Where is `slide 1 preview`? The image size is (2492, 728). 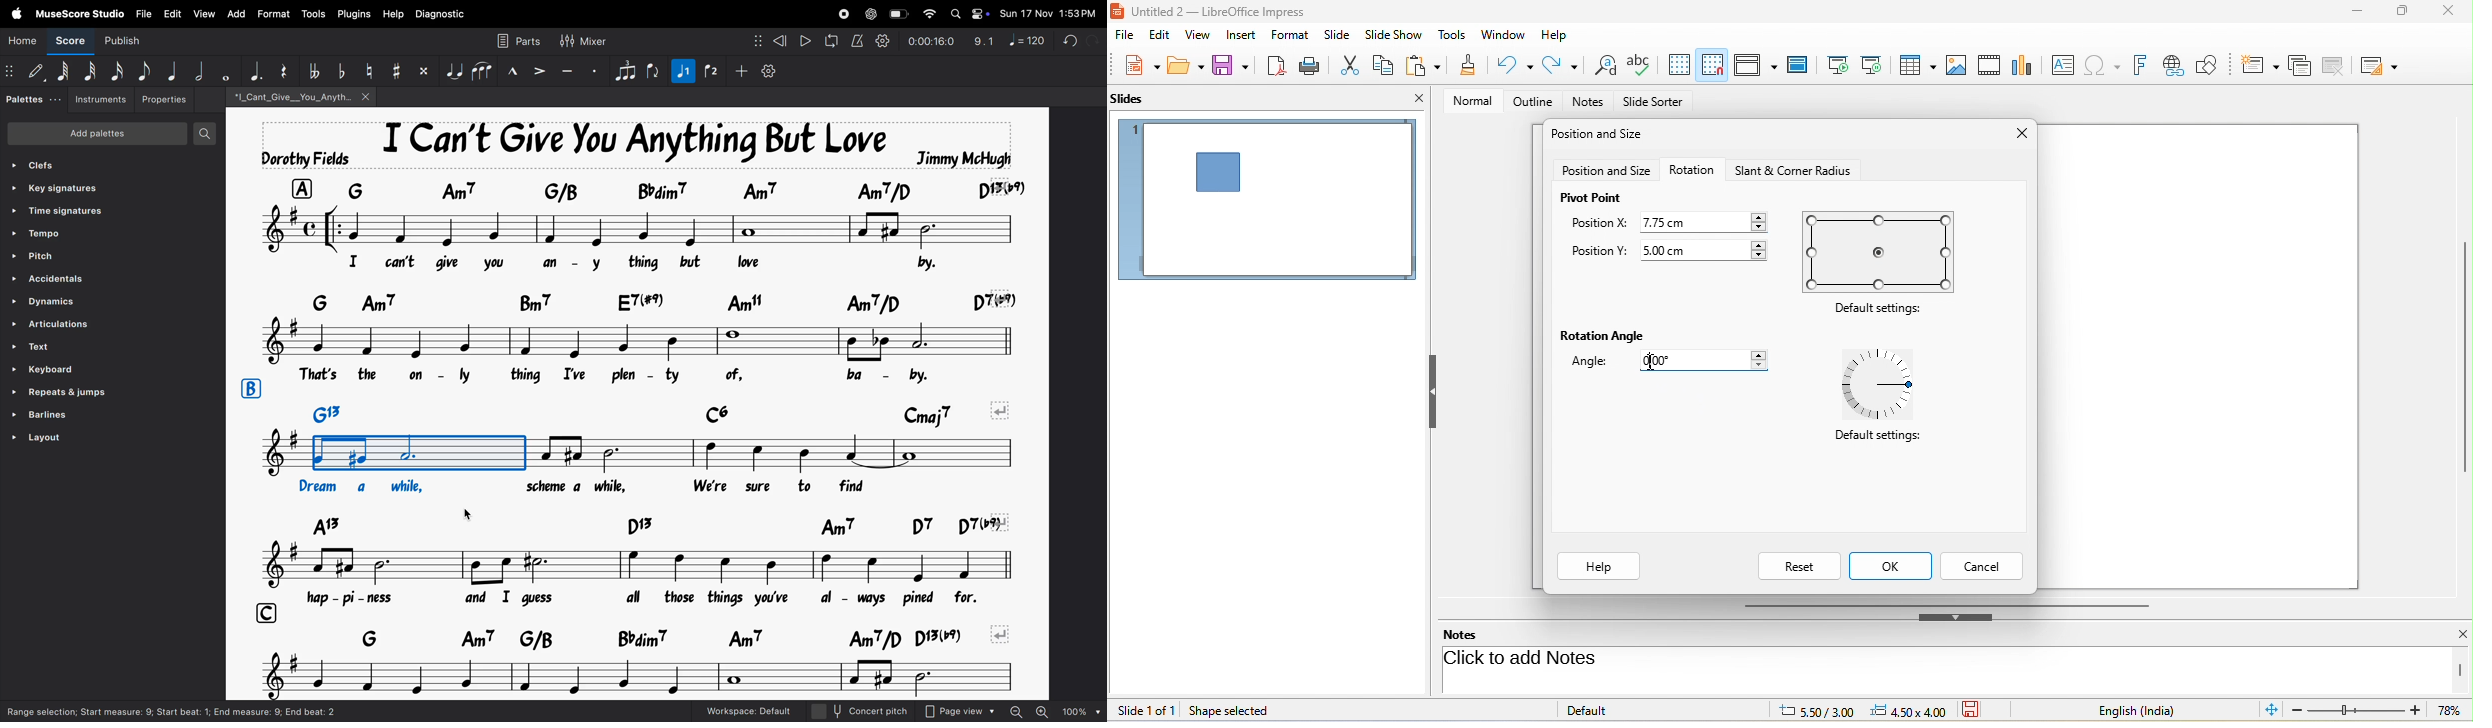 slide 1 preview is located at coordinates (1267, 207).